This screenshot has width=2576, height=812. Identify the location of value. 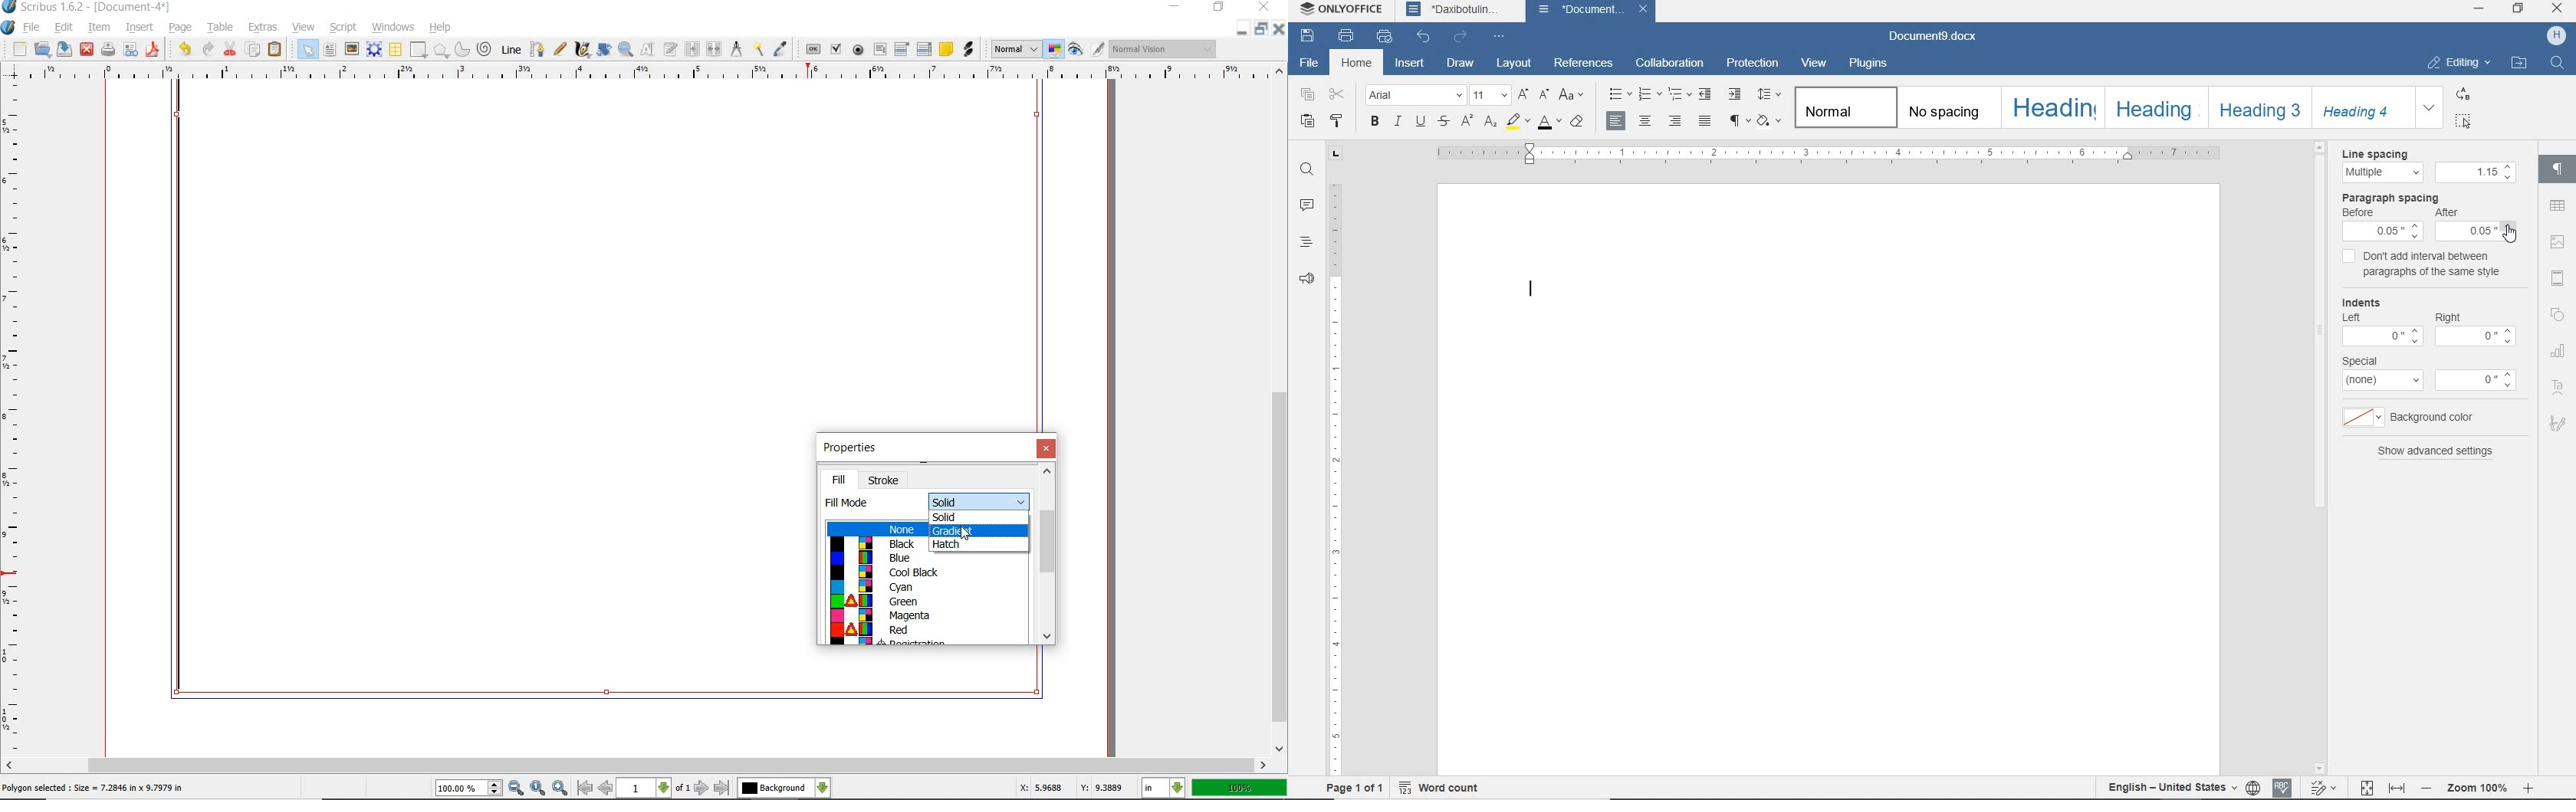
(2476, 381).